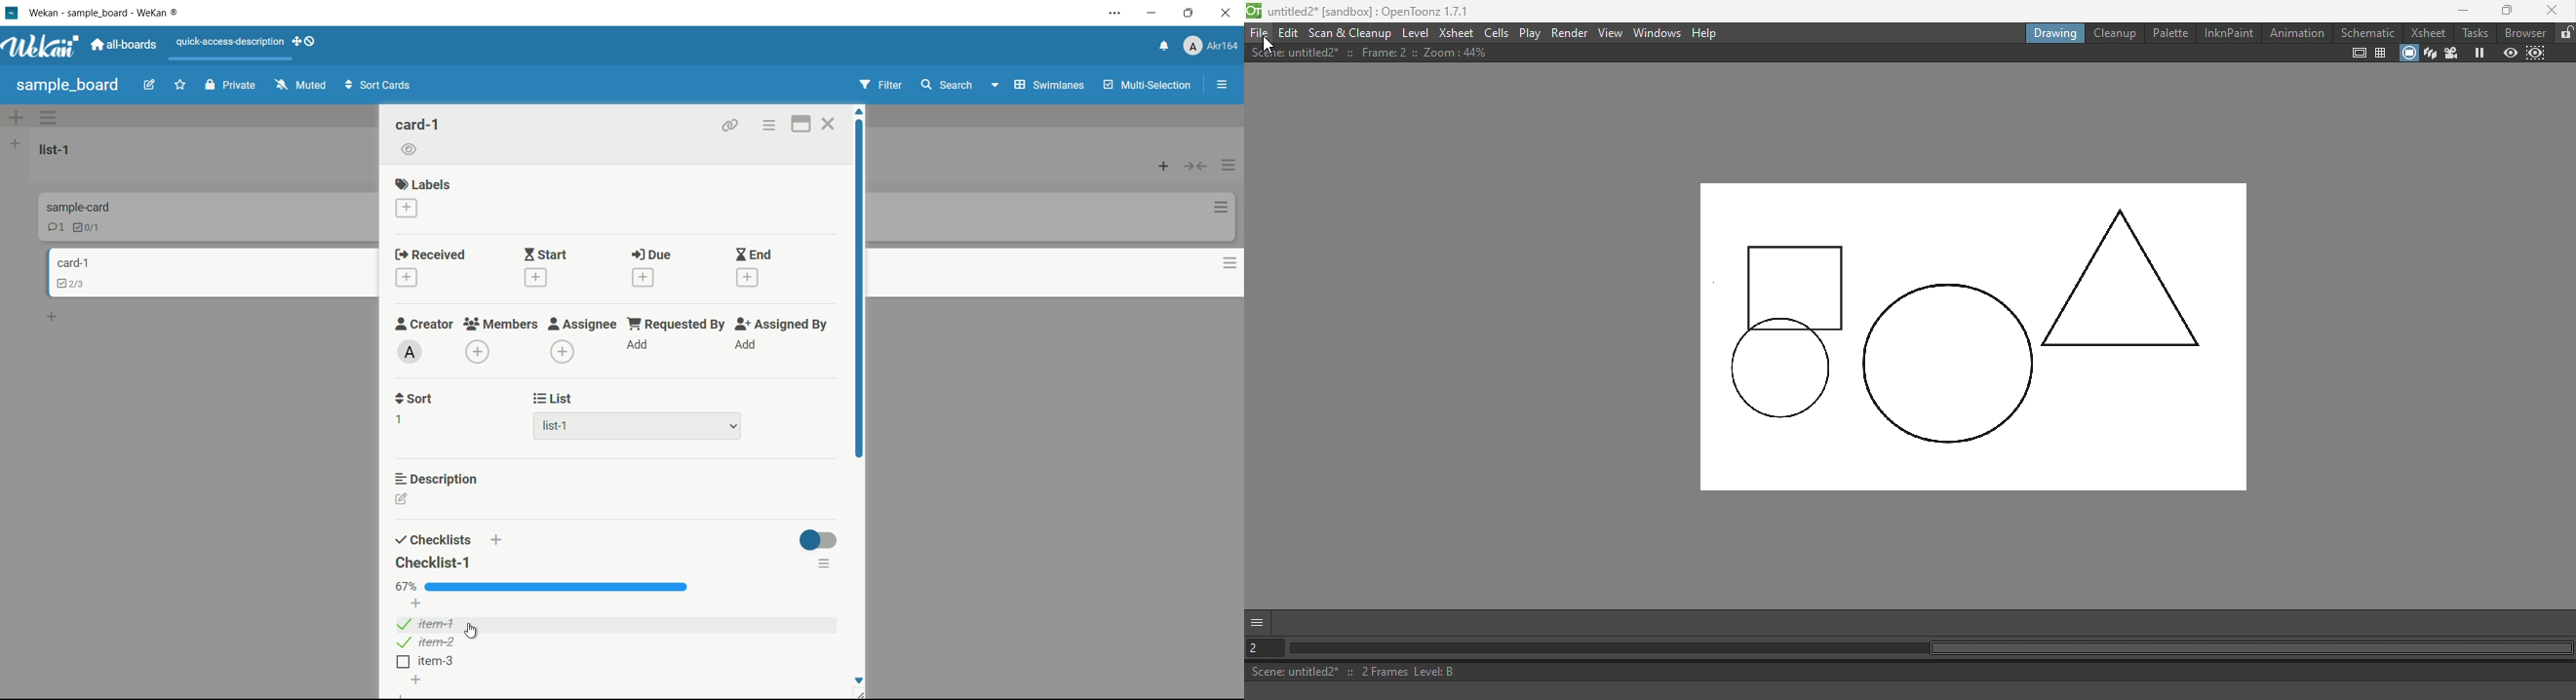 The height and width of the screenshot is (700, 2576). What do you see at coordinates (749, 279) in the screenshot?
I see `add date` at bounding box center [749, 279].